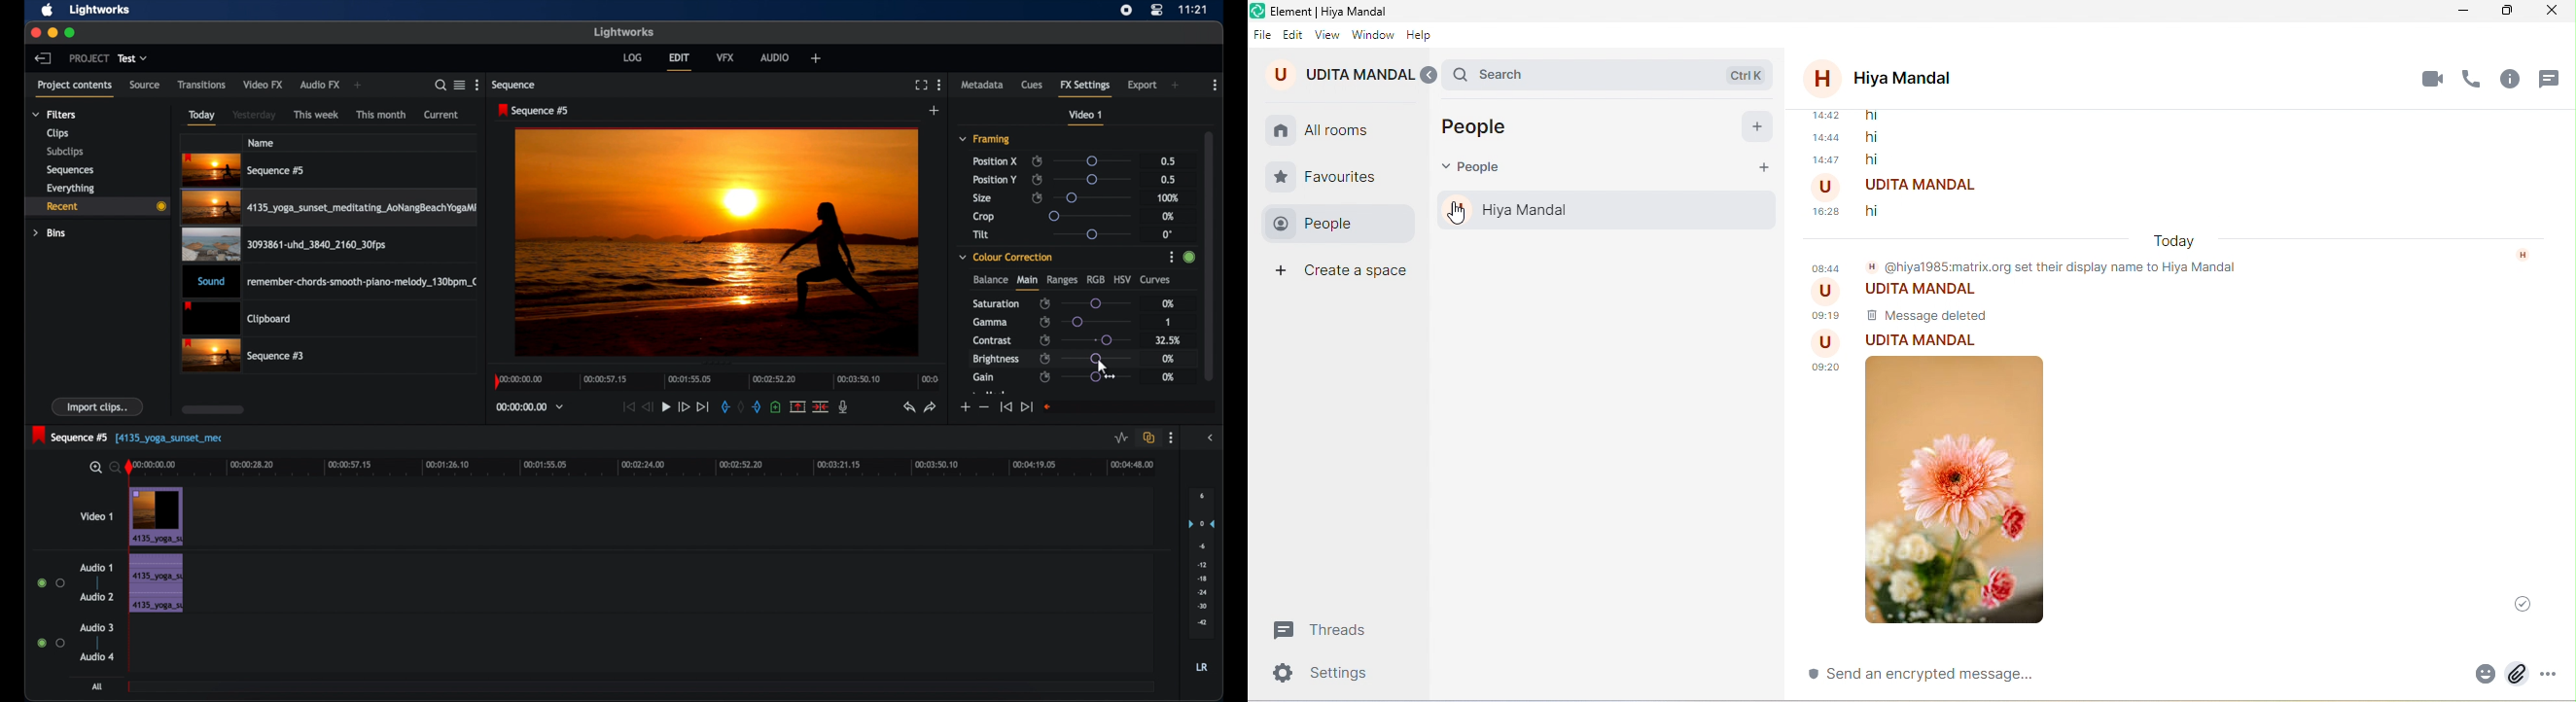  I want to click on people, so click(1484, 129).